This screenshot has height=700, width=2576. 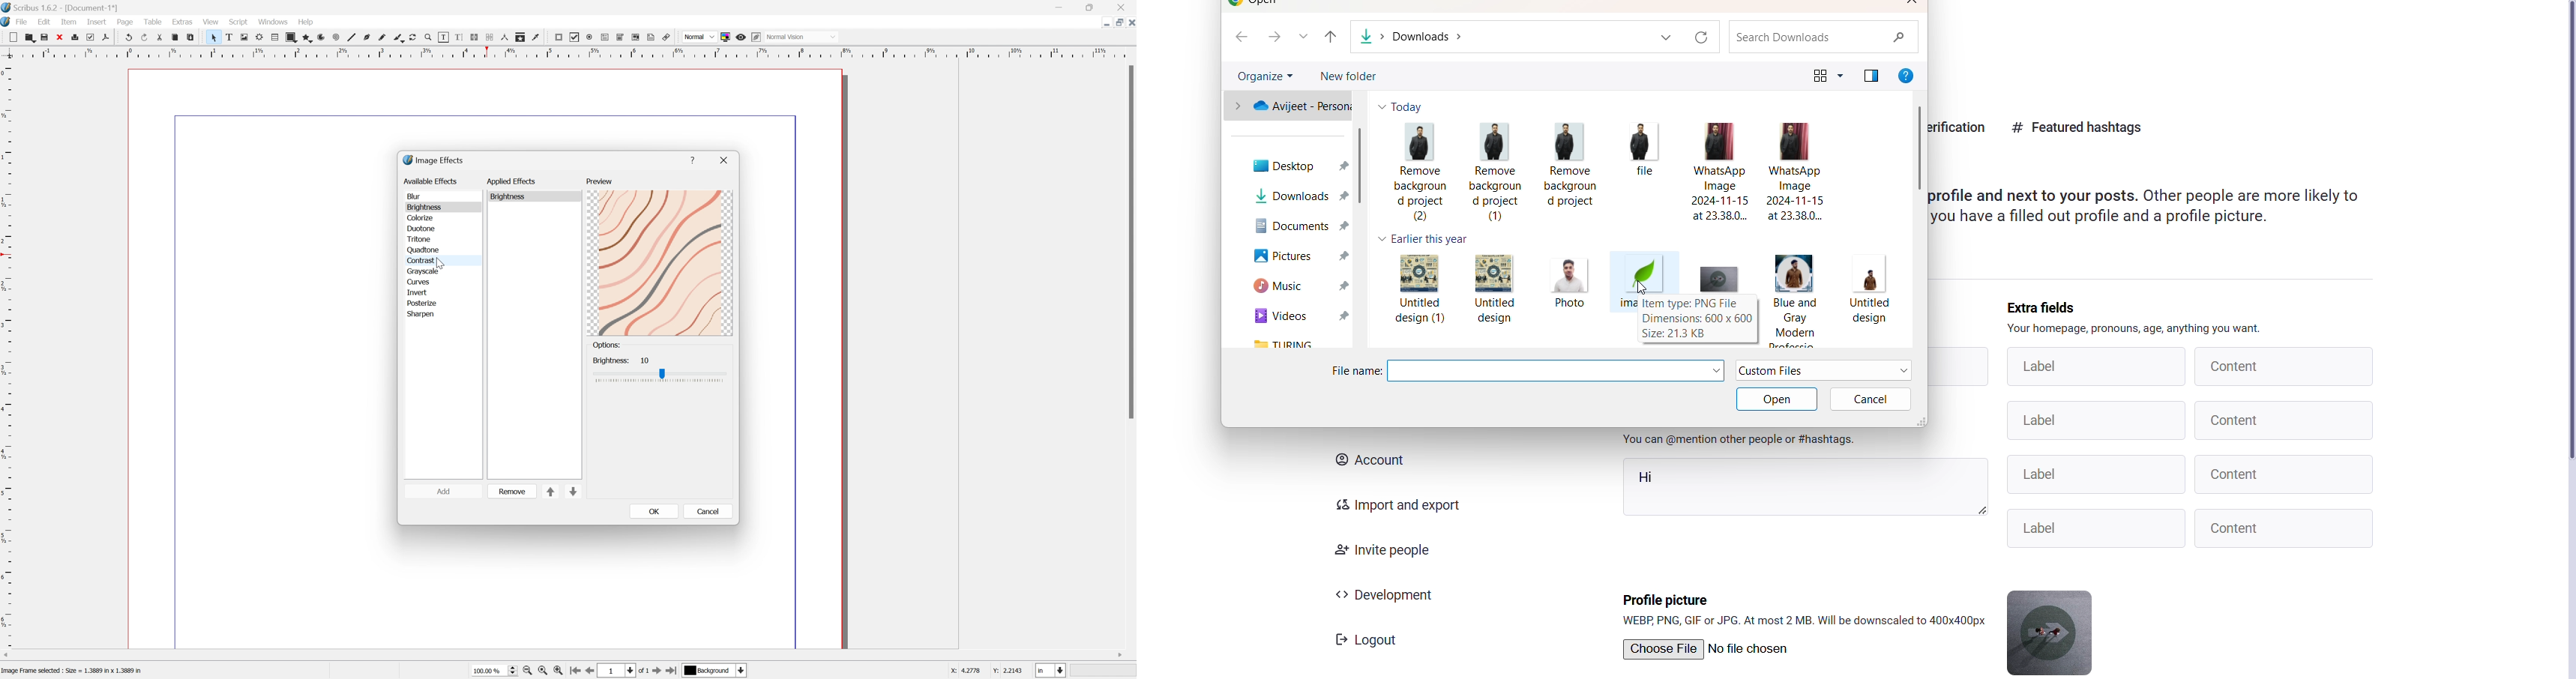 What do you see at coordinates (545, 671) in the screenshot?
I see `Zoom to 100%` at bounding box center [545, 671].